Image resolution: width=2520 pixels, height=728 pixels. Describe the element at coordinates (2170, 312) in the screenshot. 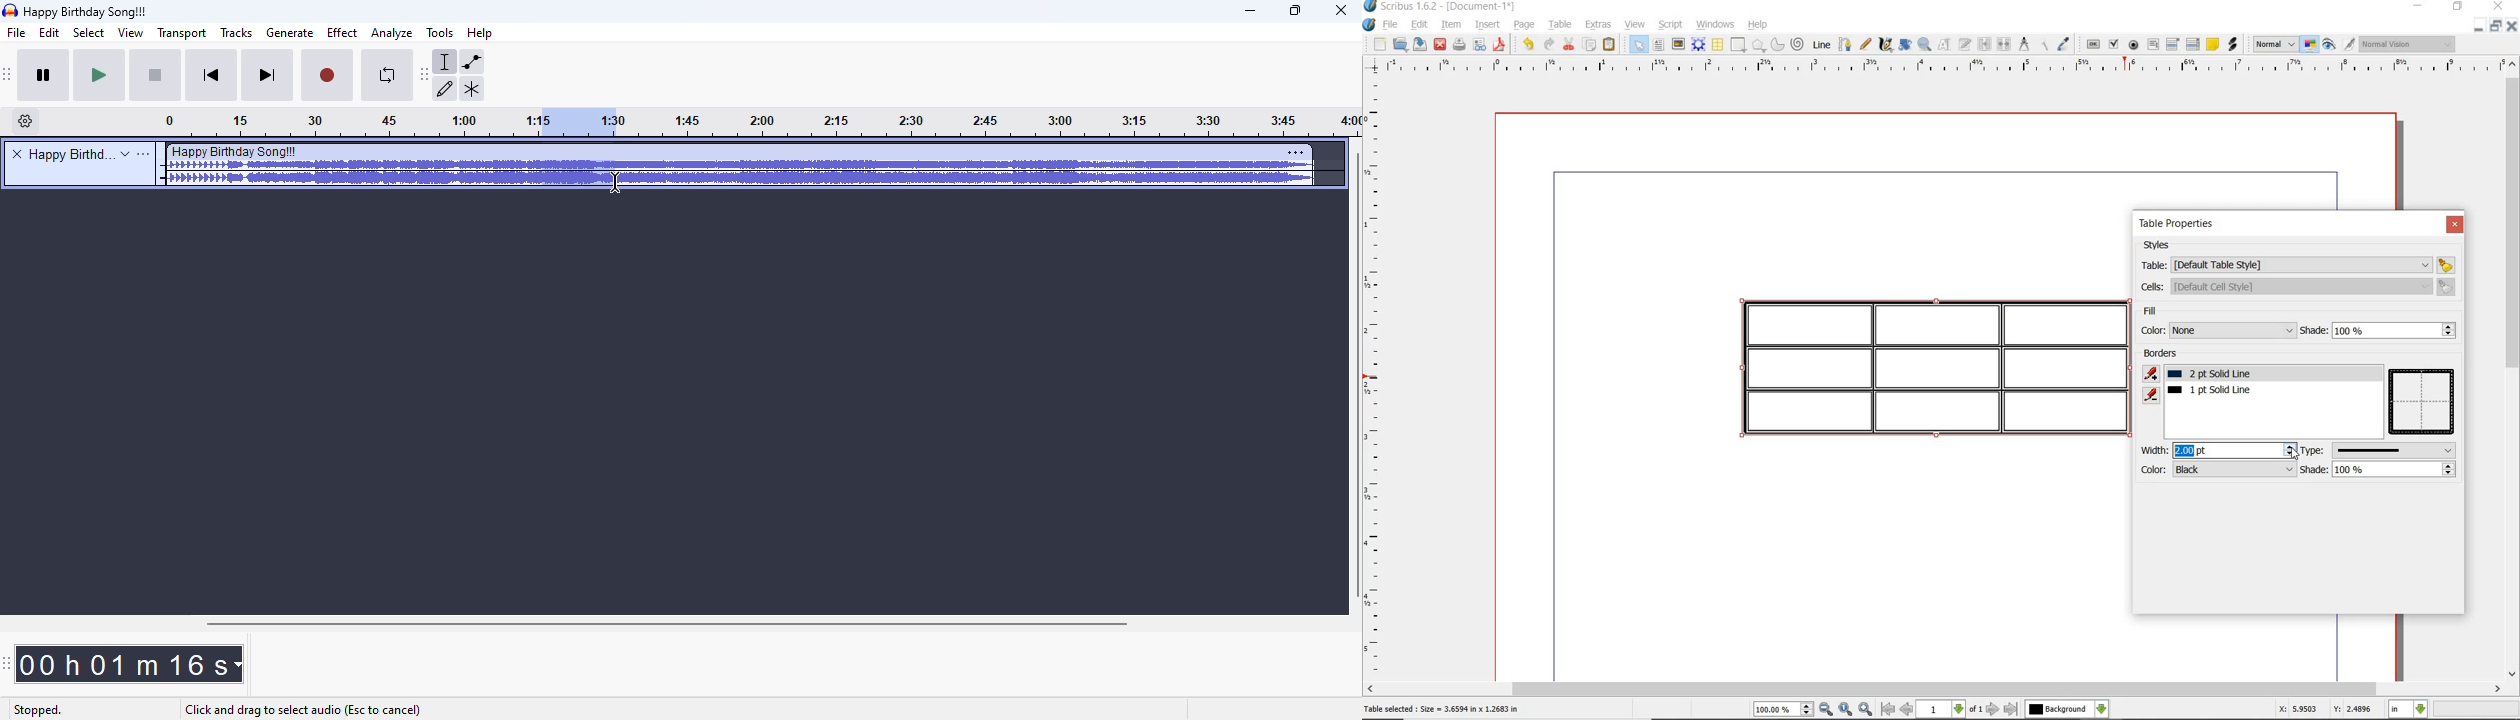

I see `fill` at that location.